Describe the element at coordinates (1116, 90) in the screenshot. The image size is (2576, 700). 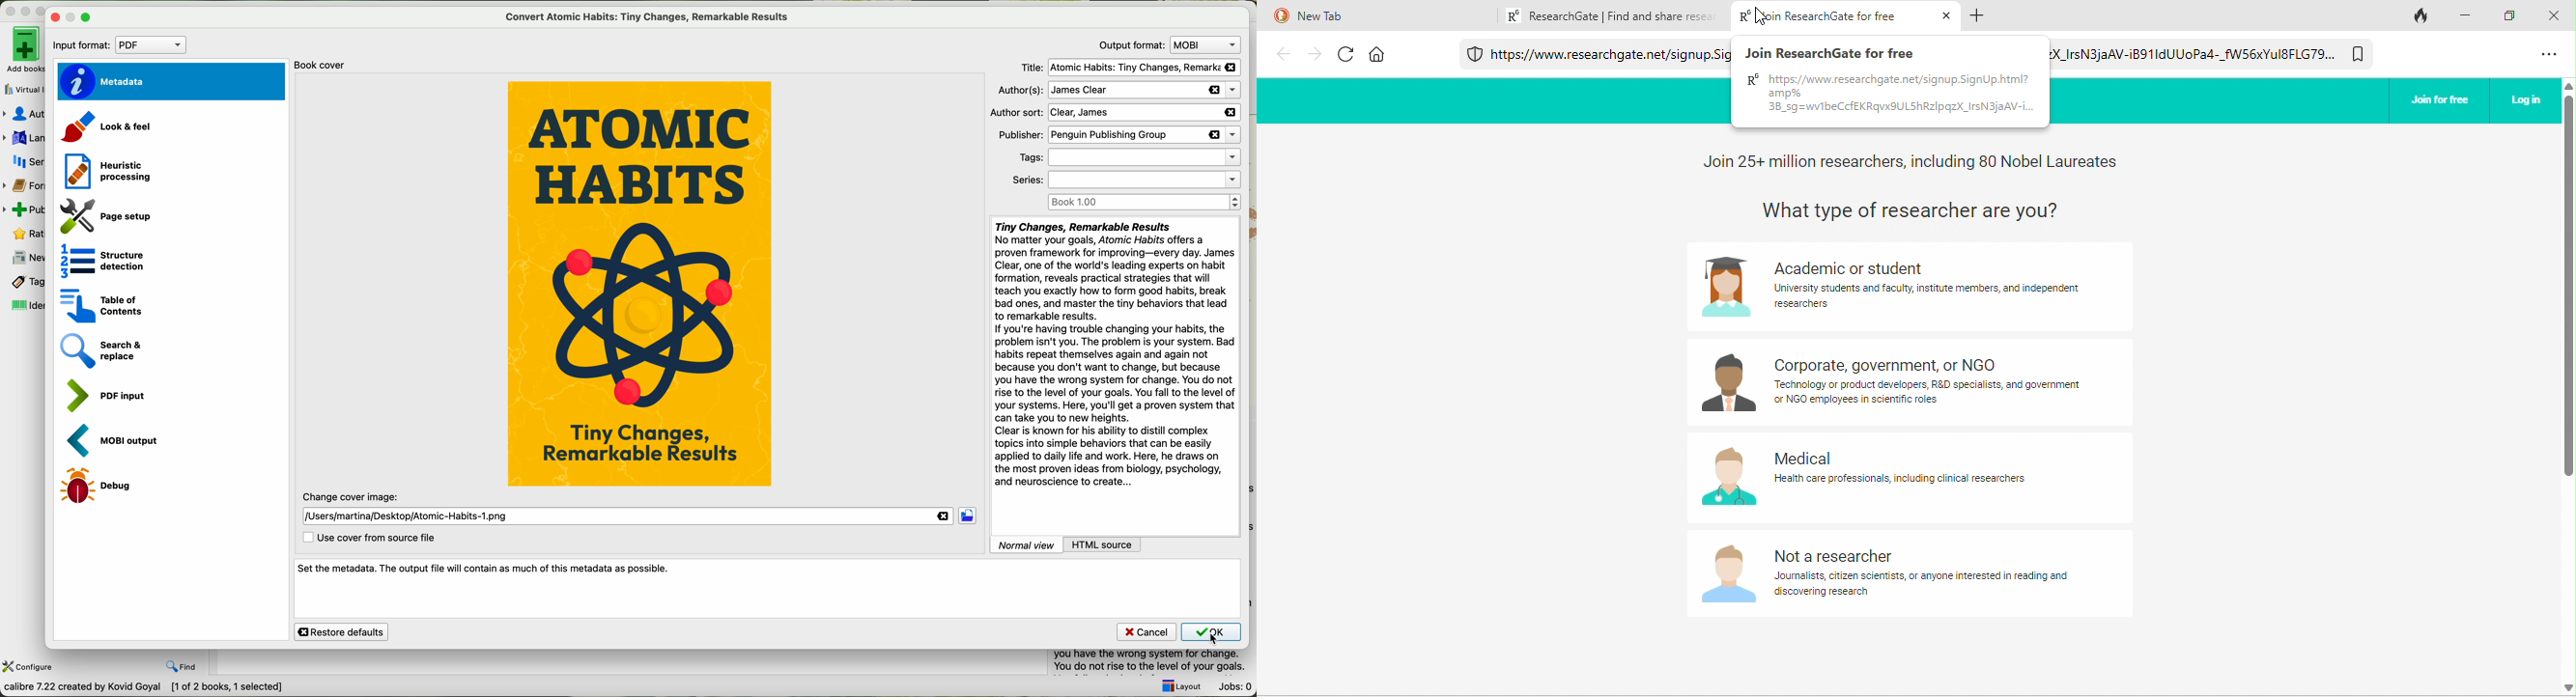
I see `authors` at that location.